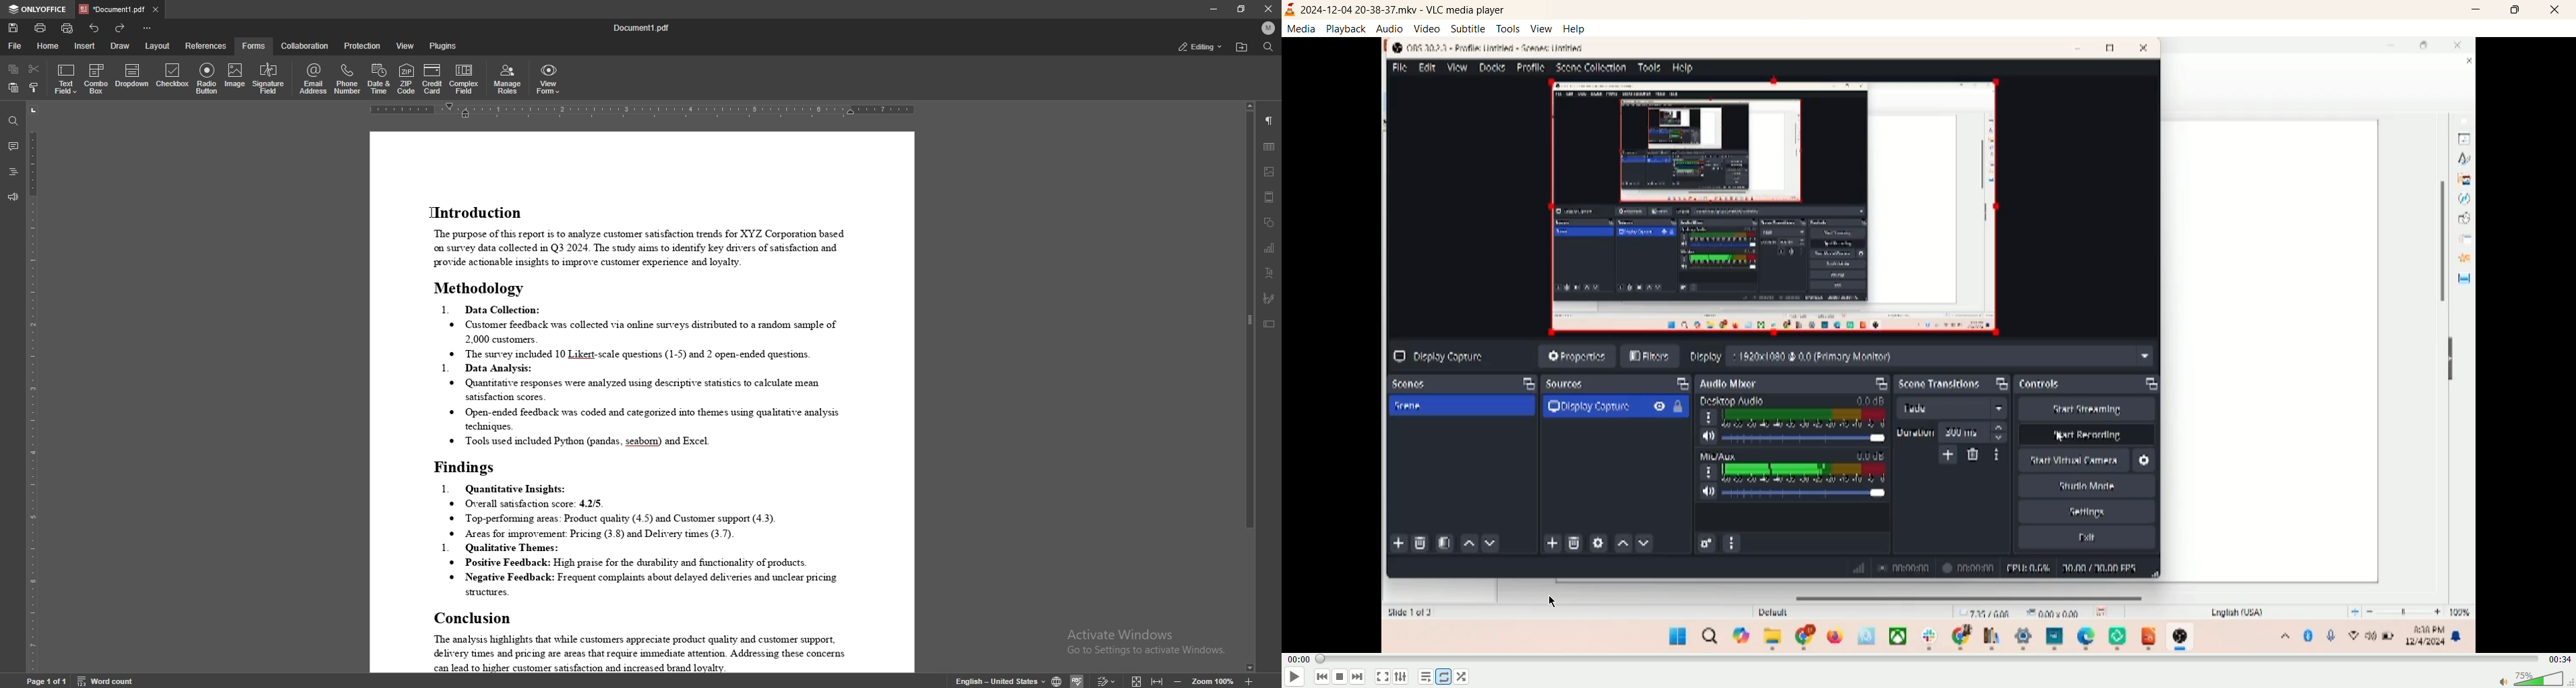 The height and width of the screenshot is (700, 2576). Describe the element at coordinates (443, 47) in the screenshot. I see `plugins` at that location.